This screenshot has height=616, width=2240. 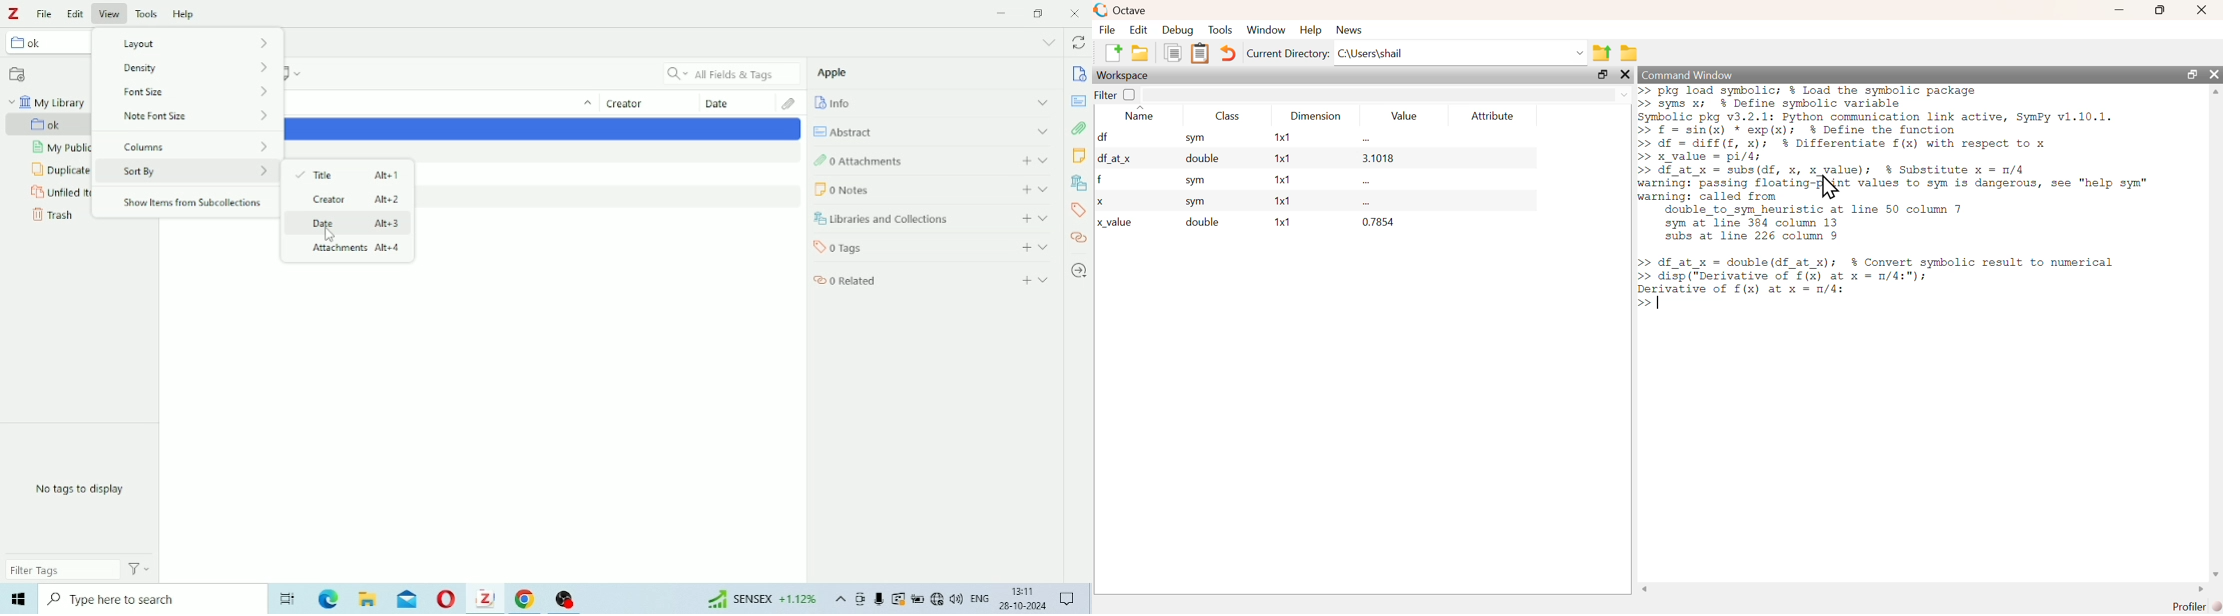 I want to click on Tools, so click(x=1221, y=30).